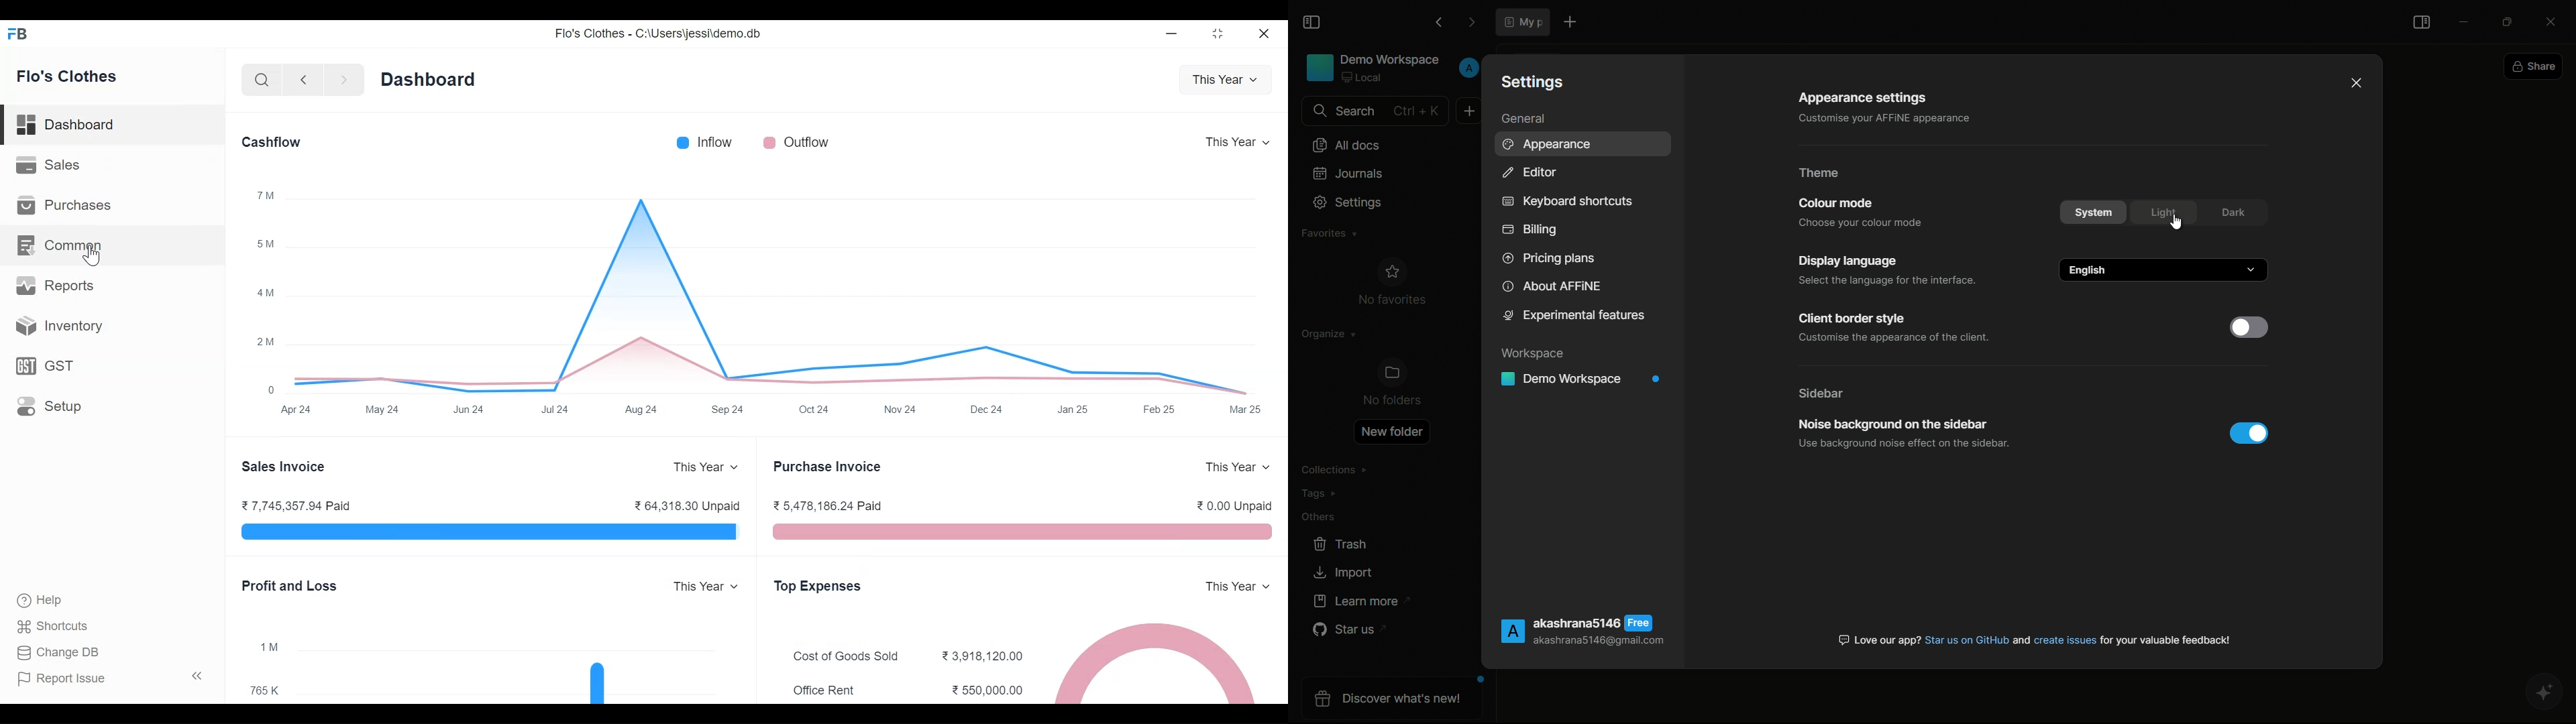  What do you see at coordinates (60, 624) in the screenshot?
I see `Shortcuts` at bounding box center [60, 624].